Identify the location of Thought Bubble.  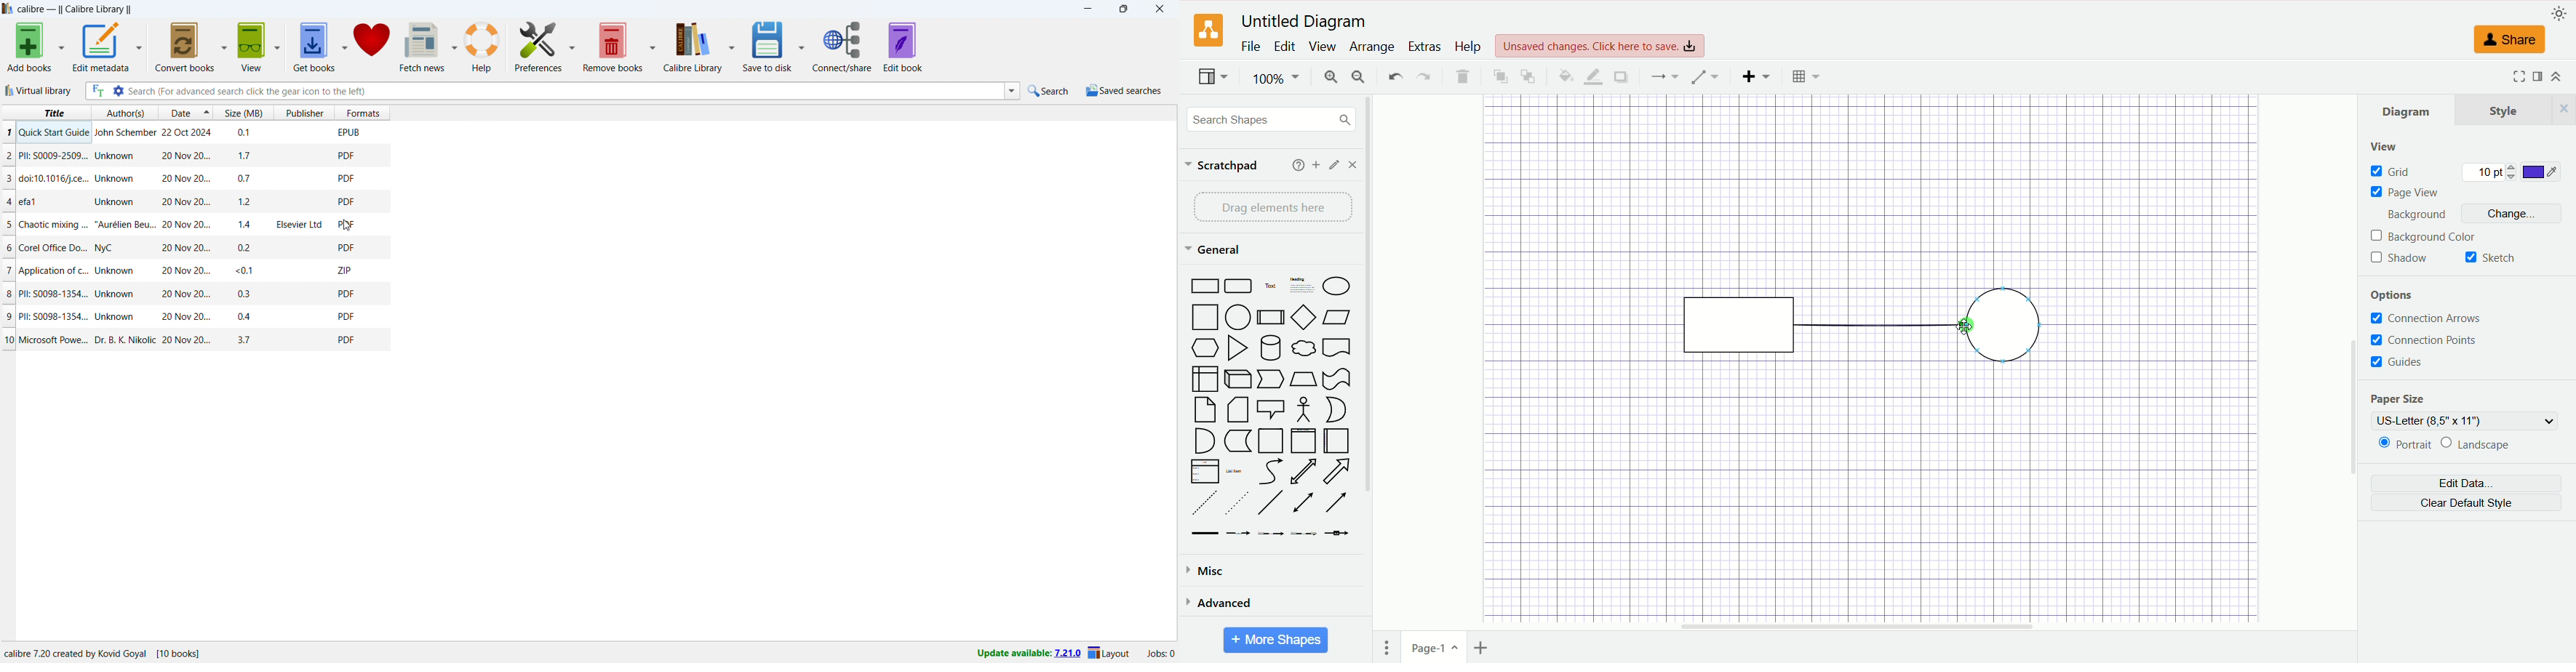
(1305, 348).